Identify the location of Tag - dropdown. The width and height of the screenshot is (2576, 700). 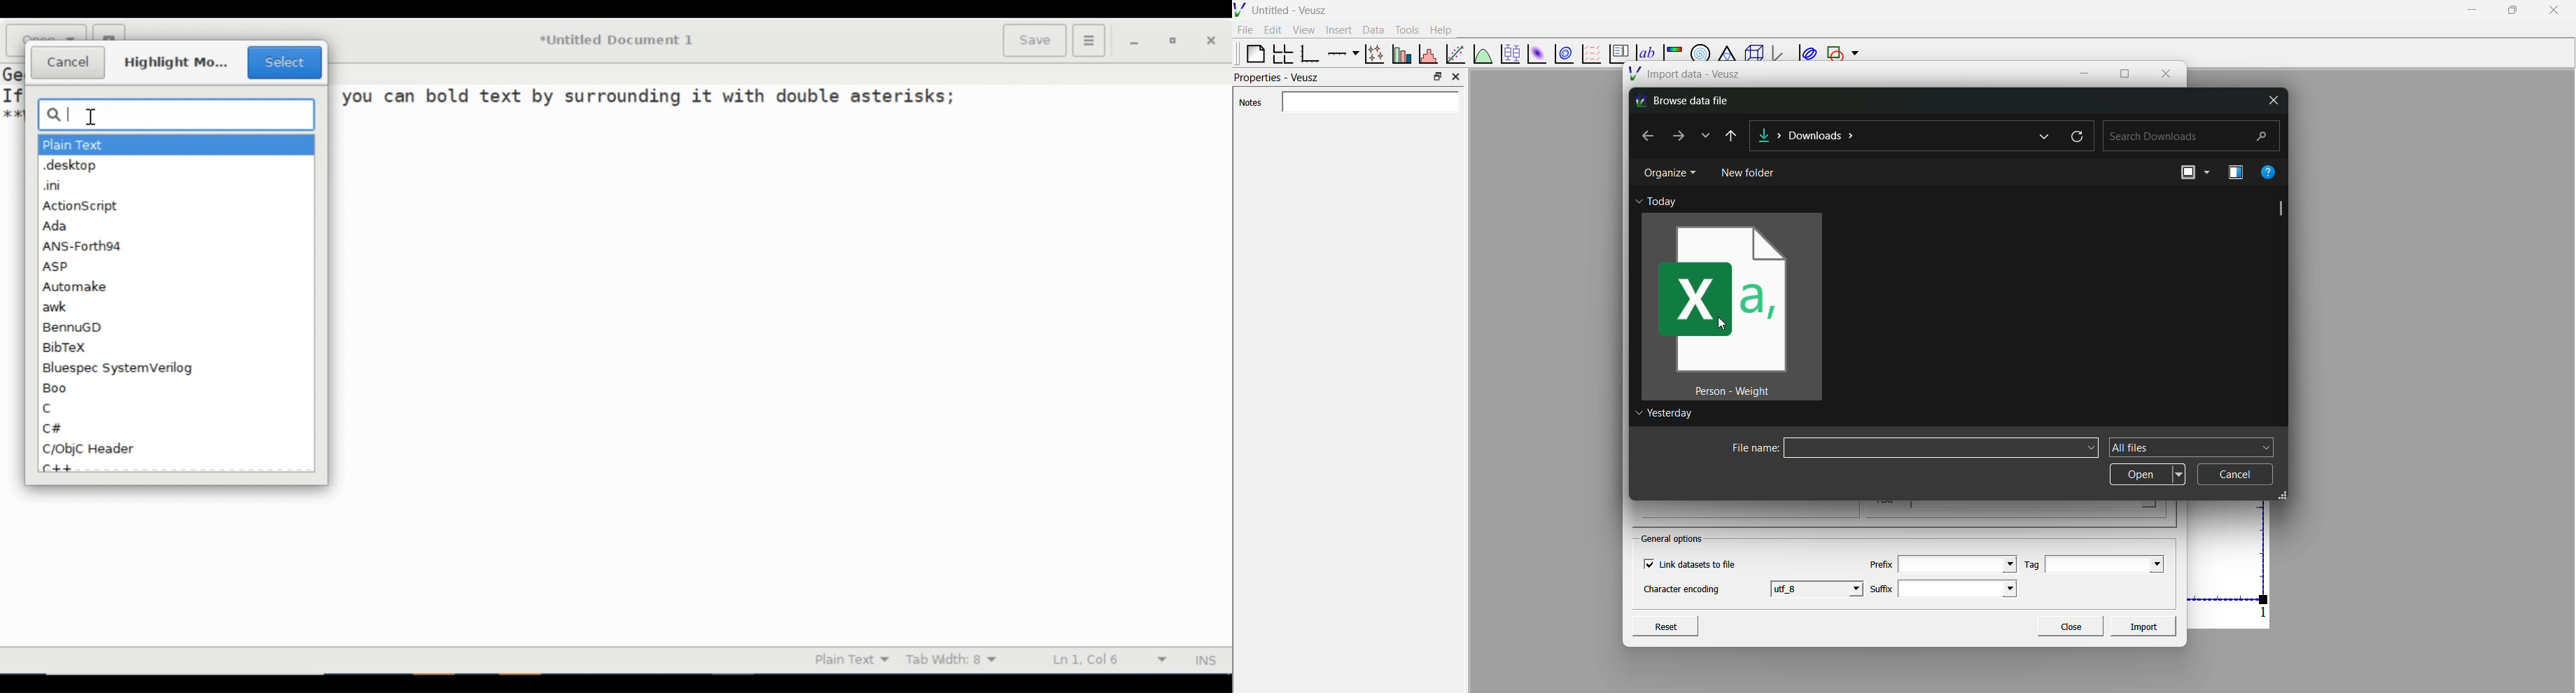
(2111, 563).